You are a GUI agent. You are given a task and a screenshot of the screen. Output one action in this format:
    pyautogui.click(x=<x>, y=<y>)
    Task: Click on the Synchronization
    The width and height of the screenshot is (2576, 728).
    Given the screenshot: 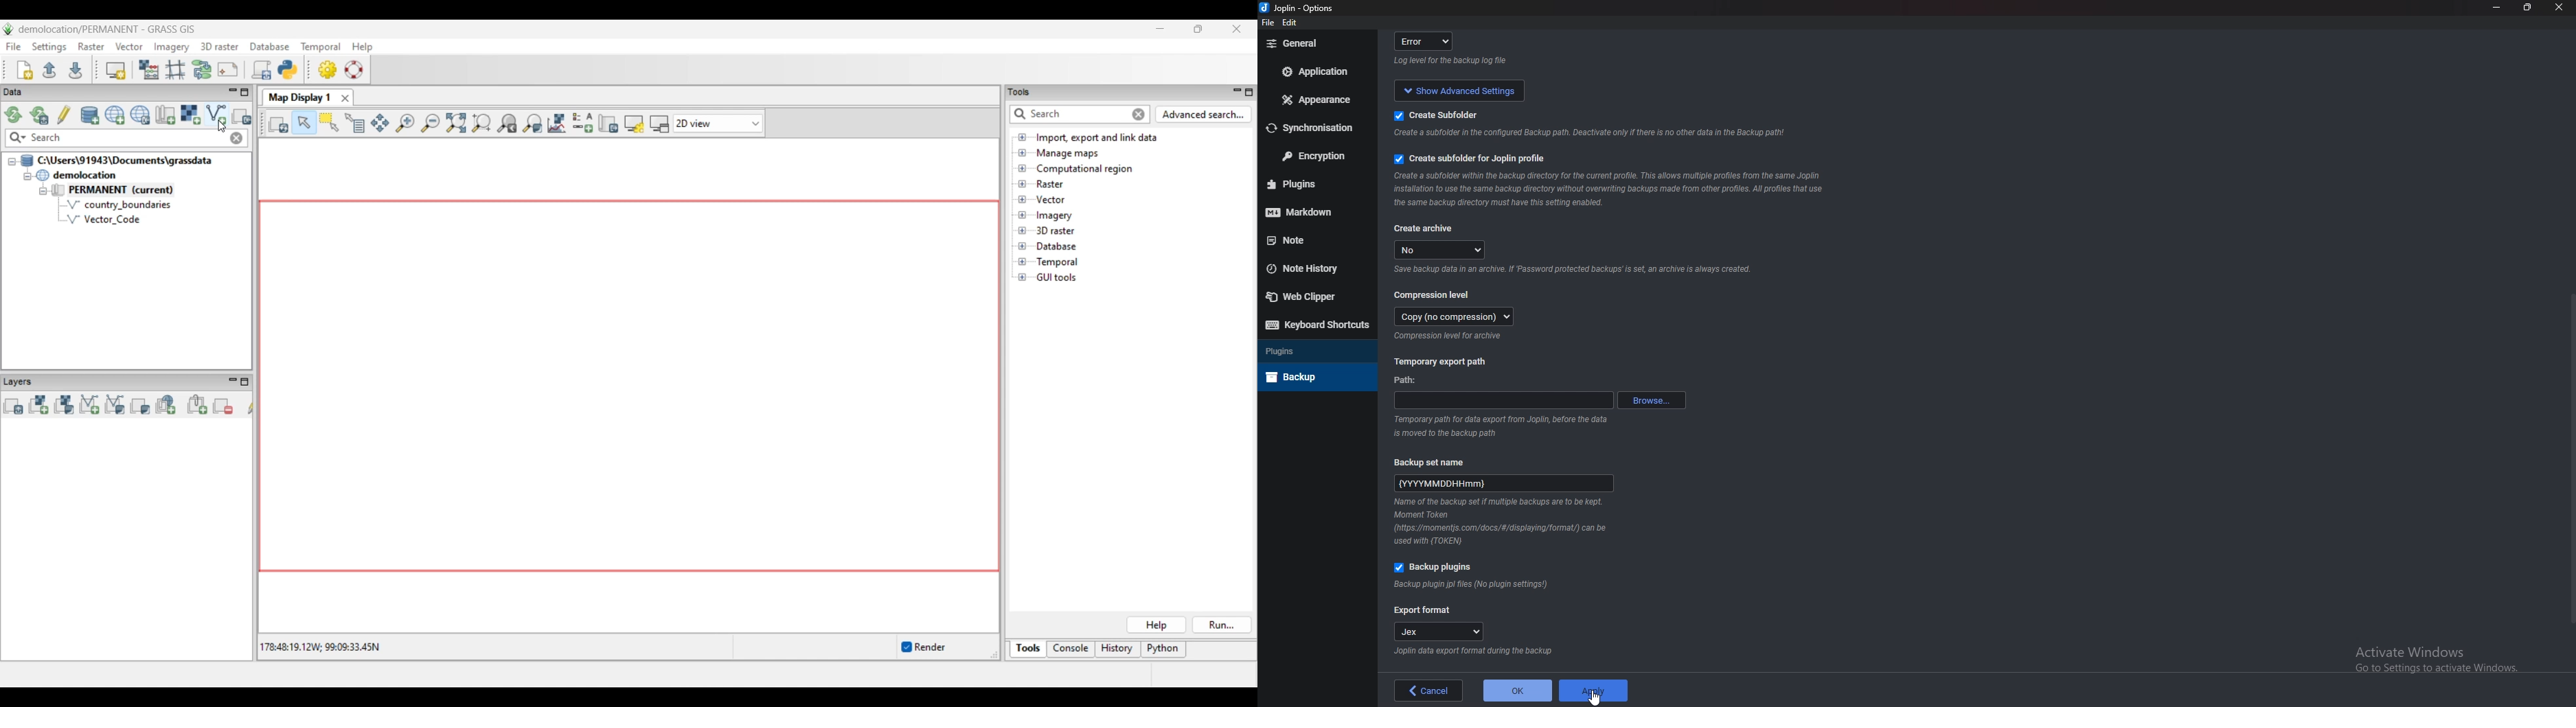 What is the action you would take?
    pyautogui.click(x=1312, y=128)
    